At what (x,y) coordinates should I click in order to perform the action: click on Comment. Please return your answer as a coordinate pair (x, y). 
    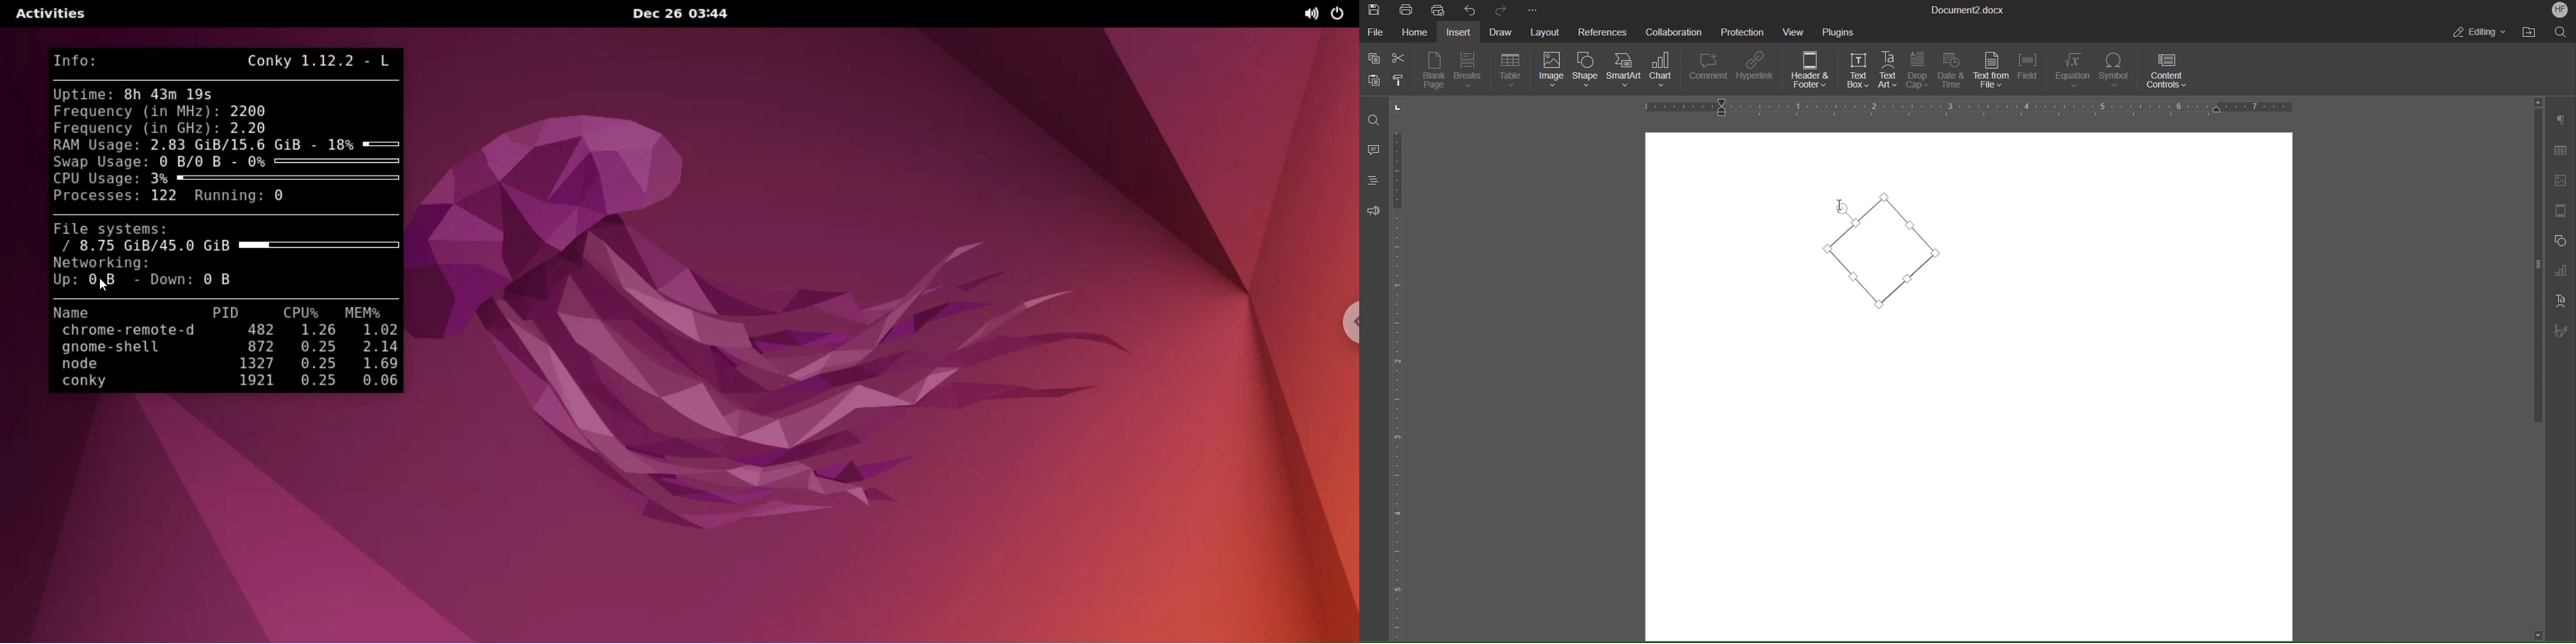
    Looking at the image, I should click on (1709, 71).